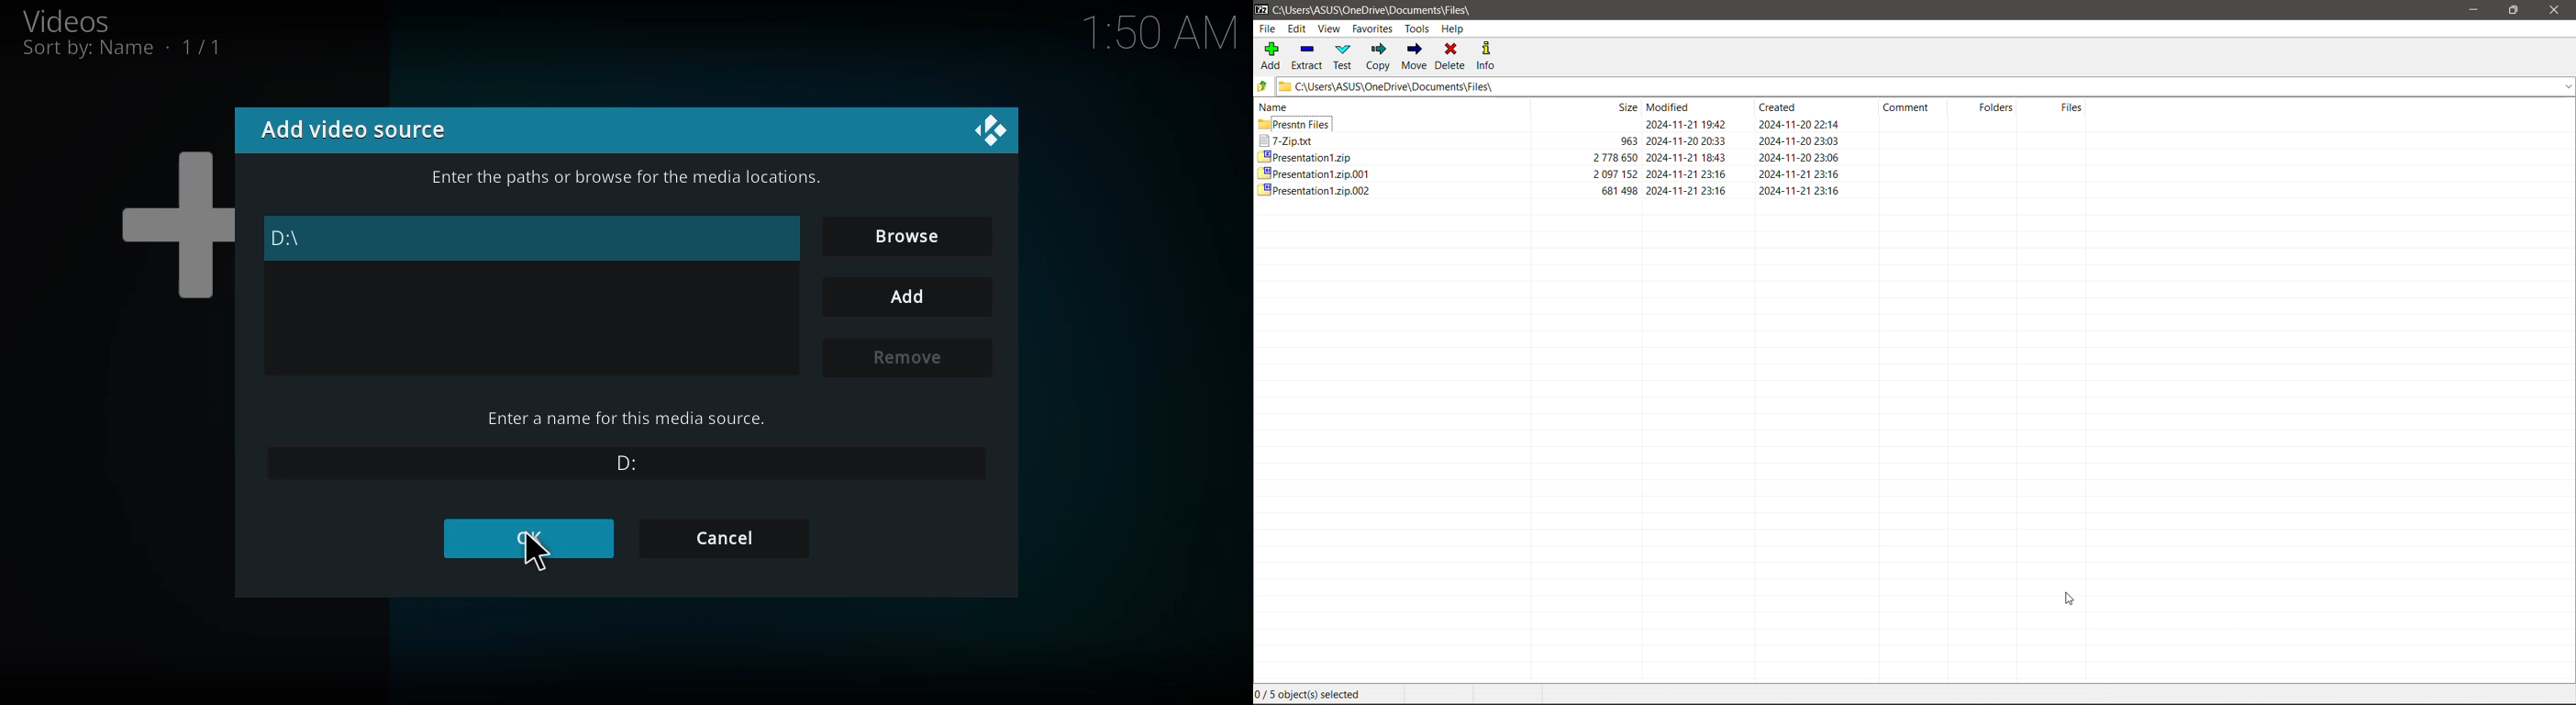 The width and height of the screenshot is (2576, 728). Describe the element at coordinates (1487, 55) in the screenshot. I see `Info` at that location.